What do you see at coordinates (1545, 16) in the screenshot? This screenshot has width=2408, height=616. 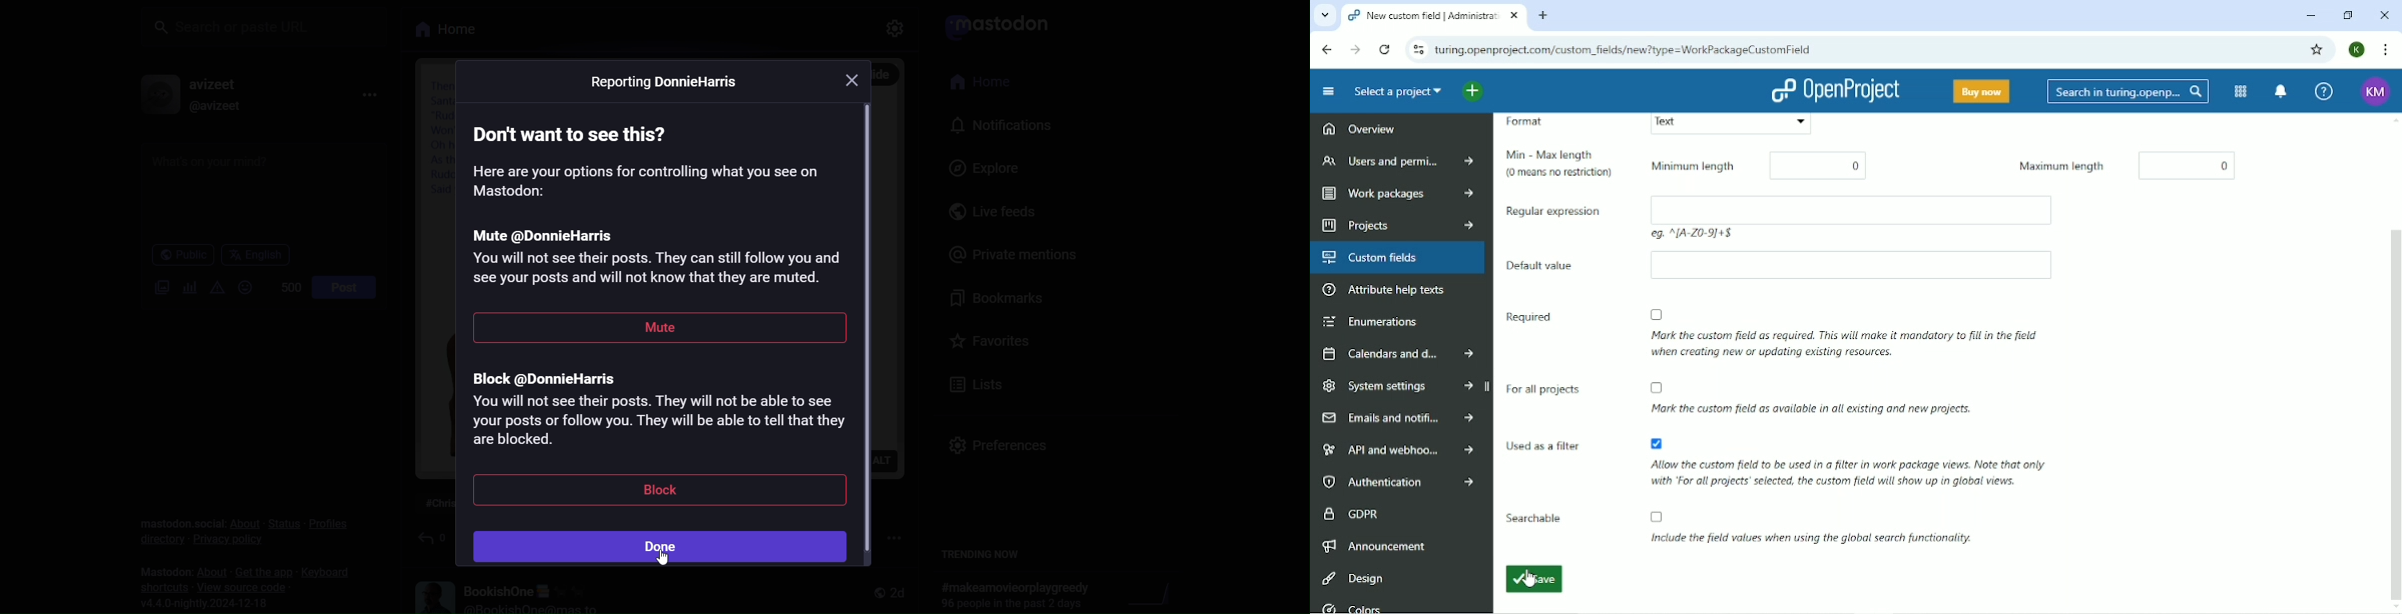 I see `New tab` at bounding box center [1545, 16].